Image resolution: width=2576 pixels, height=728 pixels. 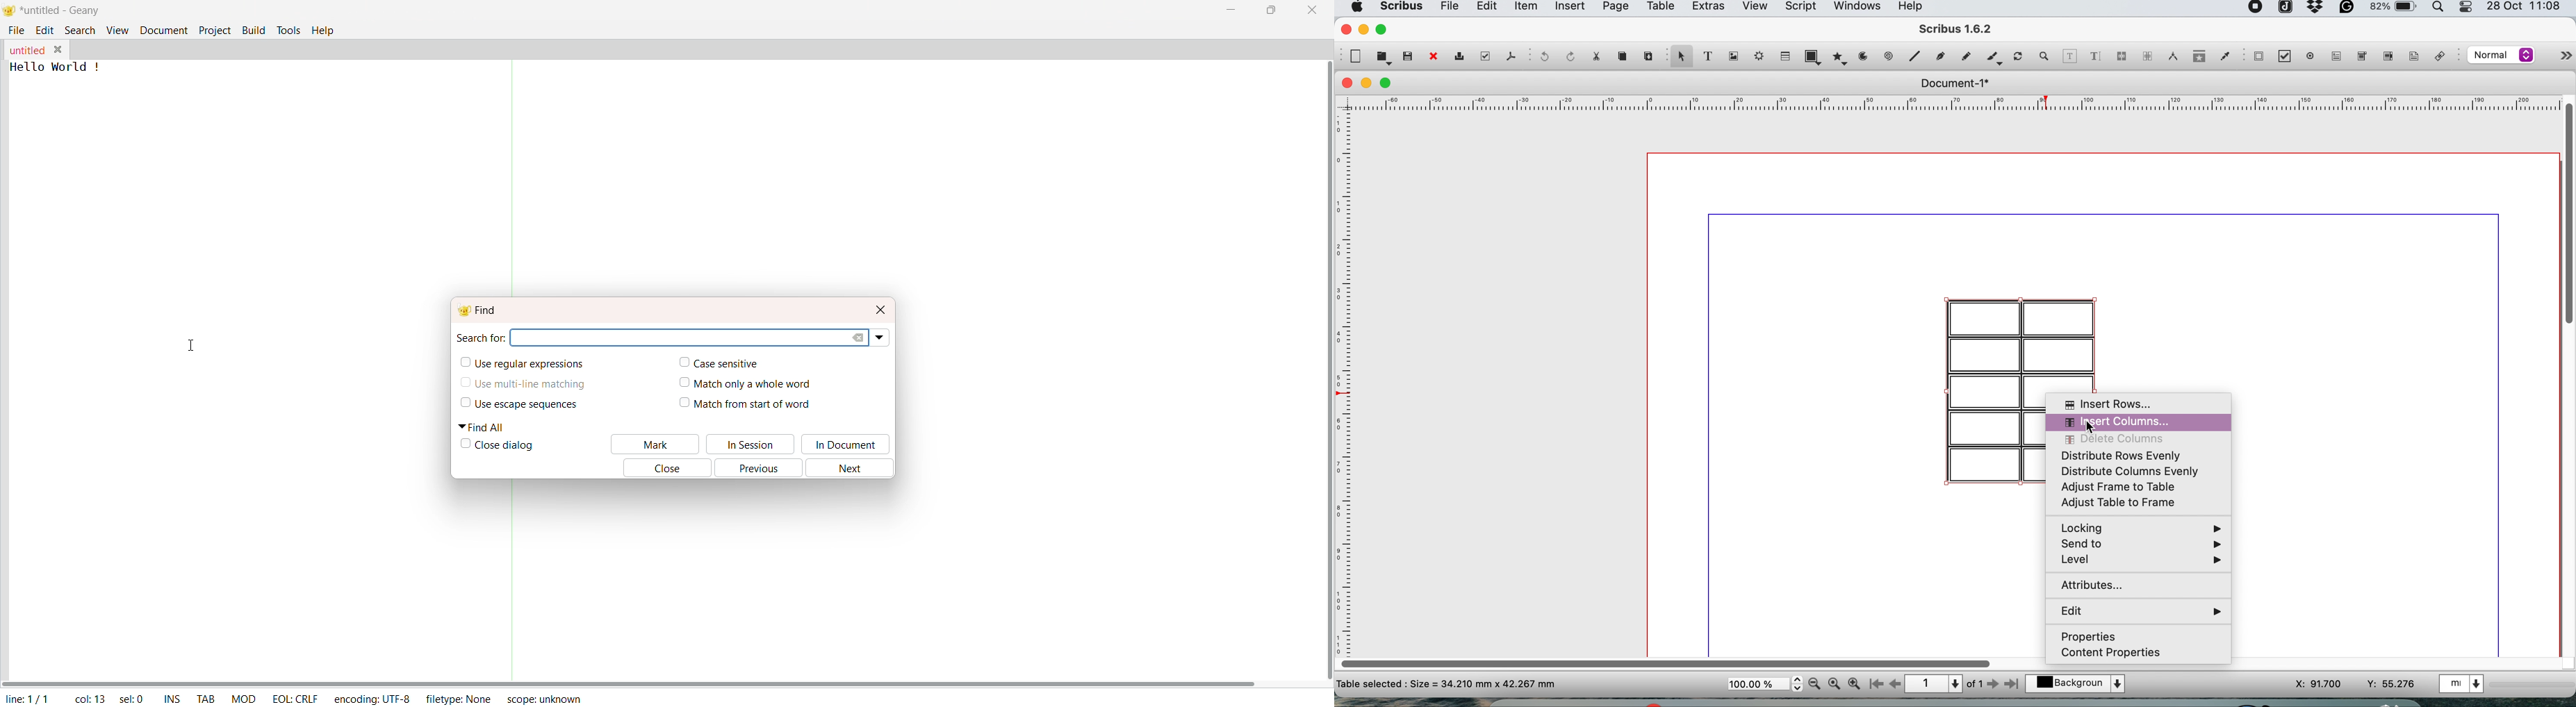 What do you see at coordinates (1815, 56) in the screenshot?
I see `shape` at bounding box center [1815, 56].